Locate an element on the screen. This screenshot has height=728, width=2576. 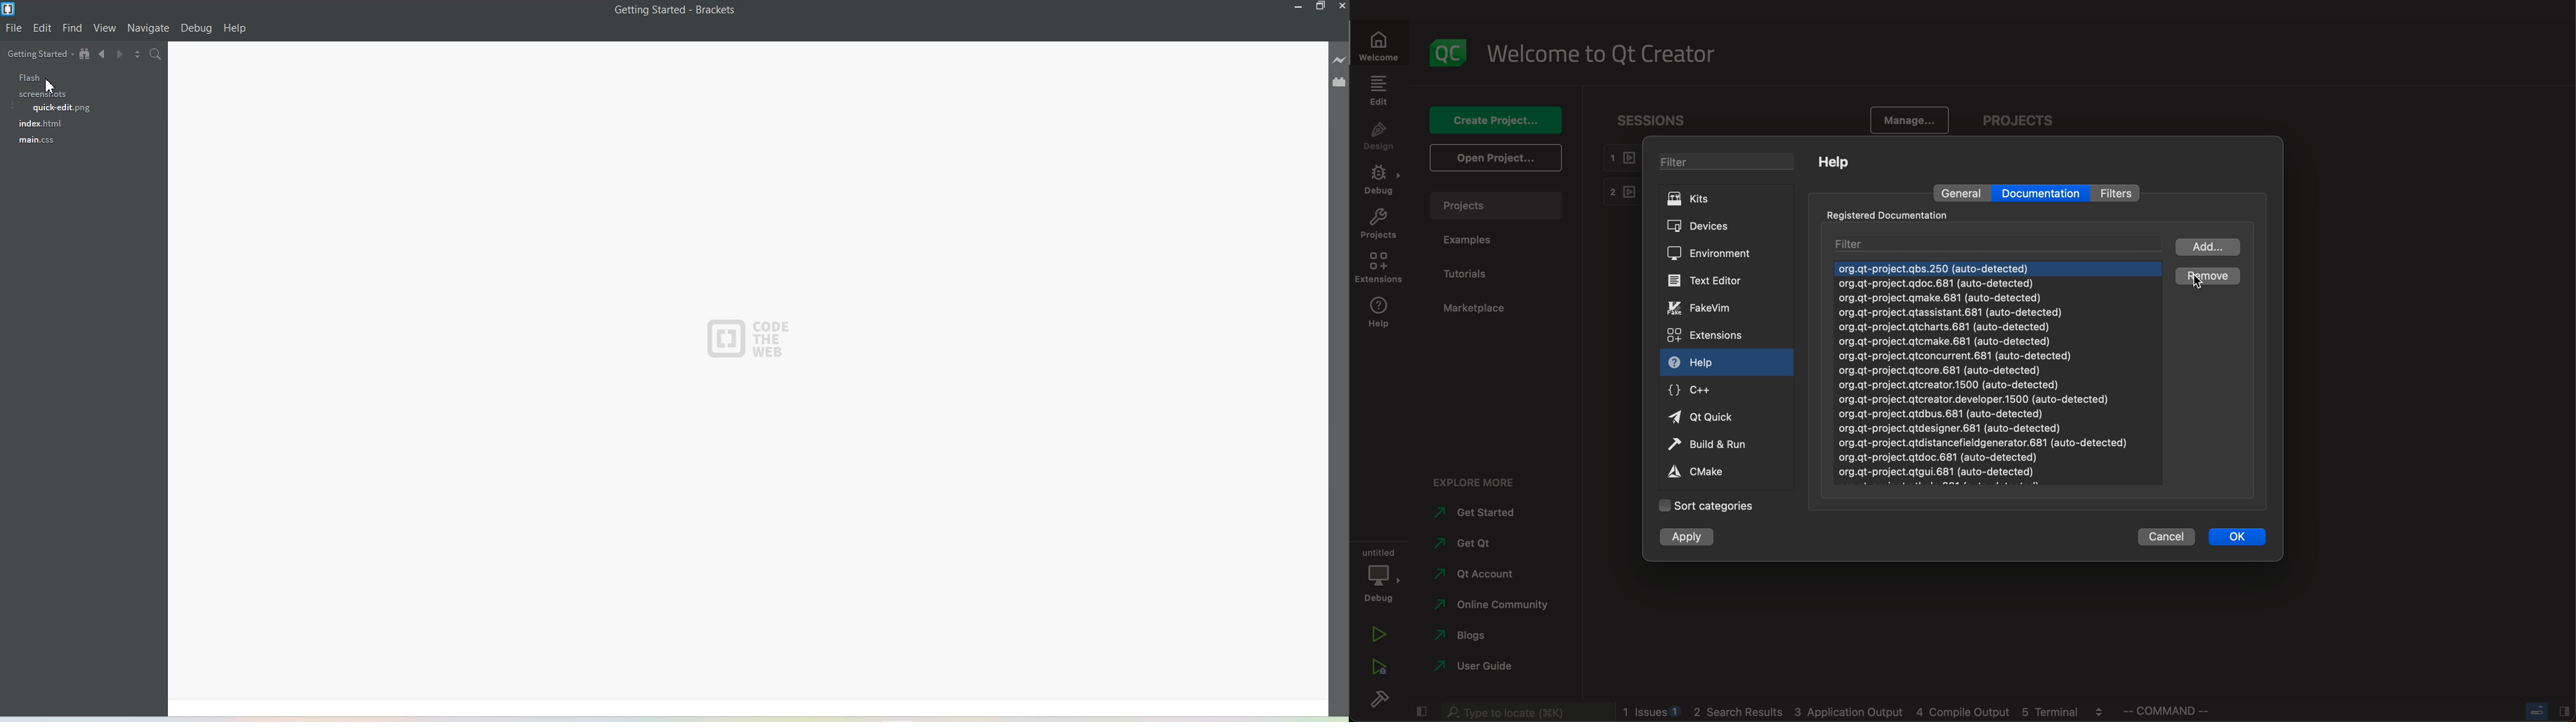
cmake is located at coordinates (1708, 472).